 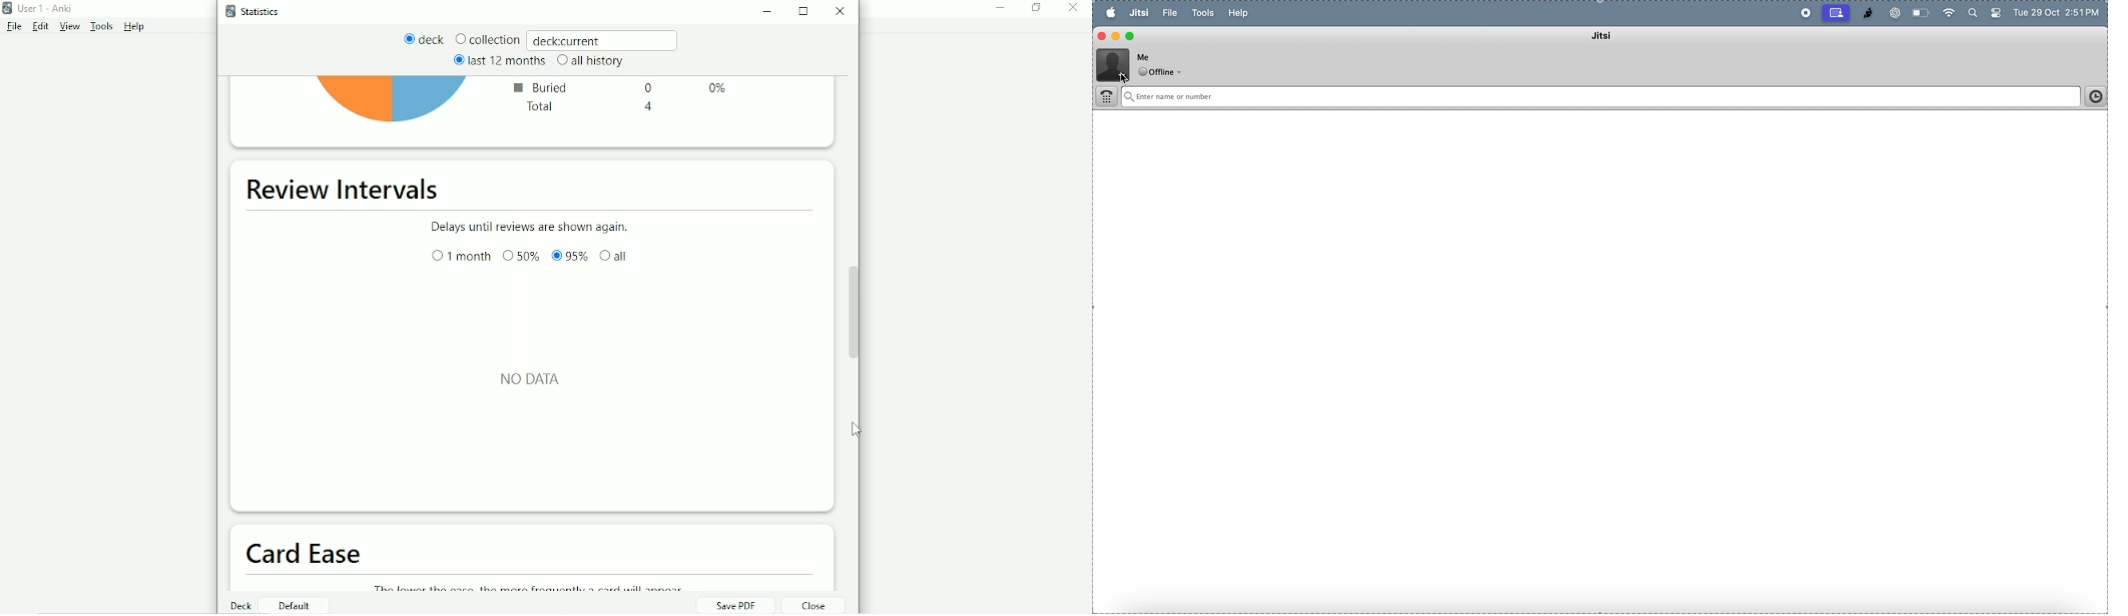 I want to click on Deck, so click(x=242, y=605).